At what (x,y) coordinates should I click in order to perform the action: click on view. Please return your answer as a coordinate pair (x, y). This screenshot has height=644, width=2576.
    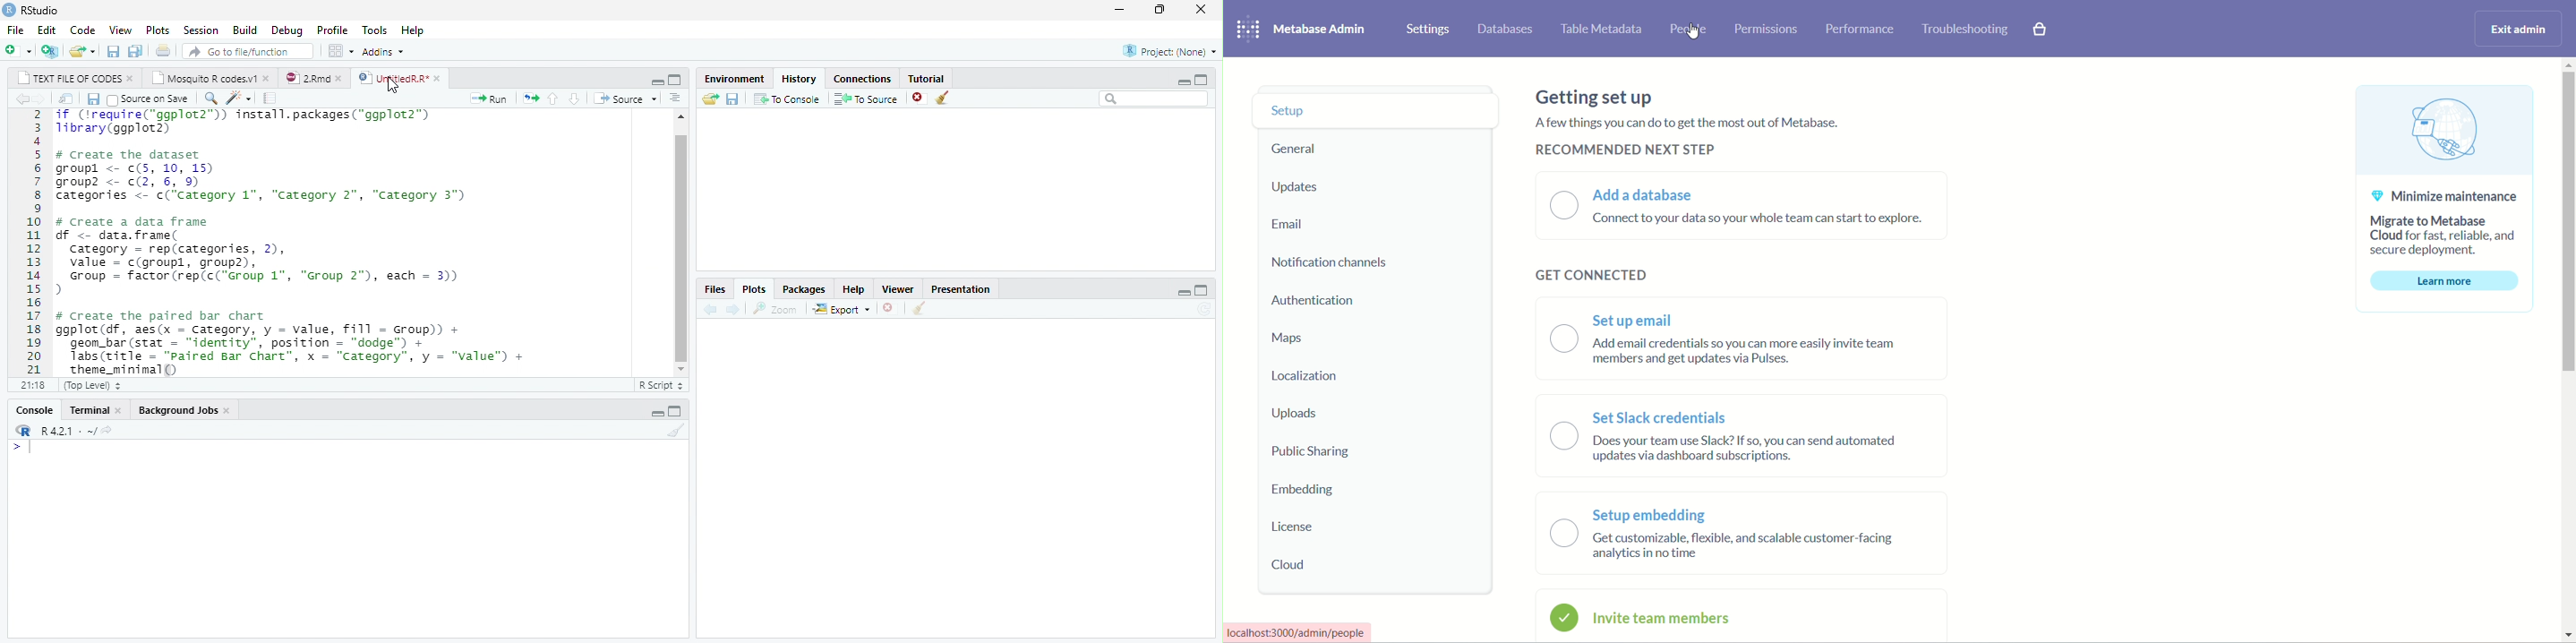
    Looking at the image, I should click on (117, 29).